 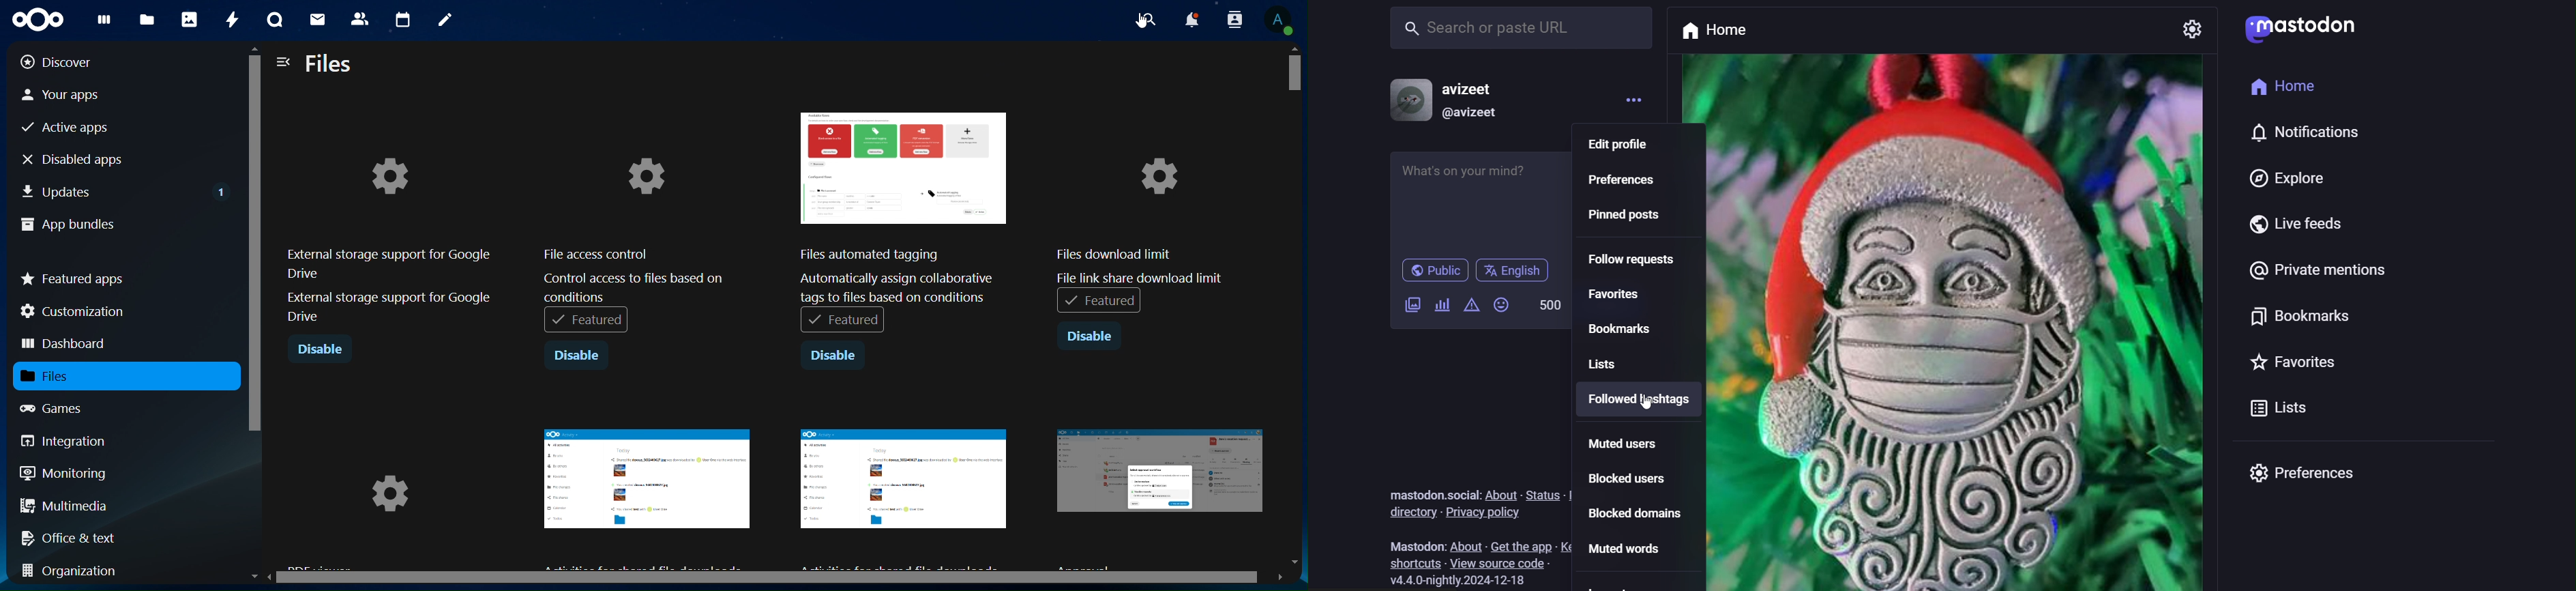 I want to click on about, so click(x=1467, y=547).